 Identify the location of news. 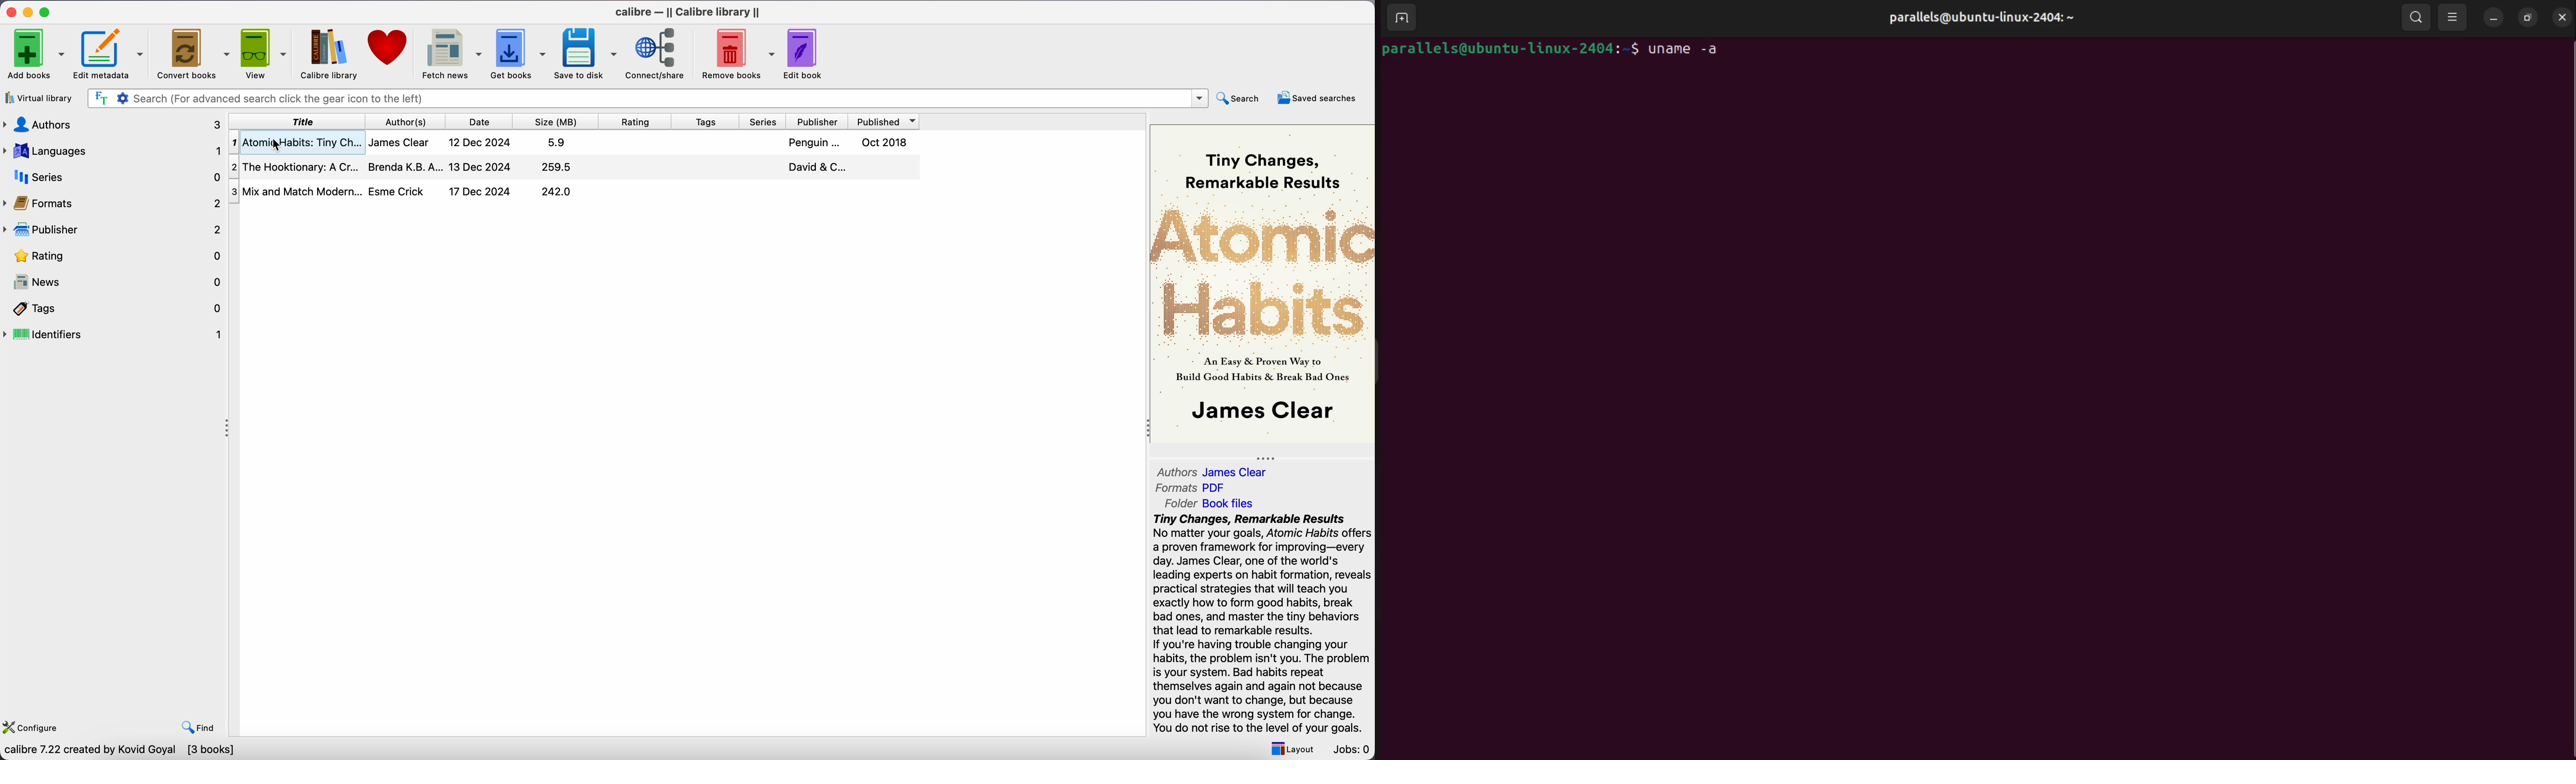
(116, 280).